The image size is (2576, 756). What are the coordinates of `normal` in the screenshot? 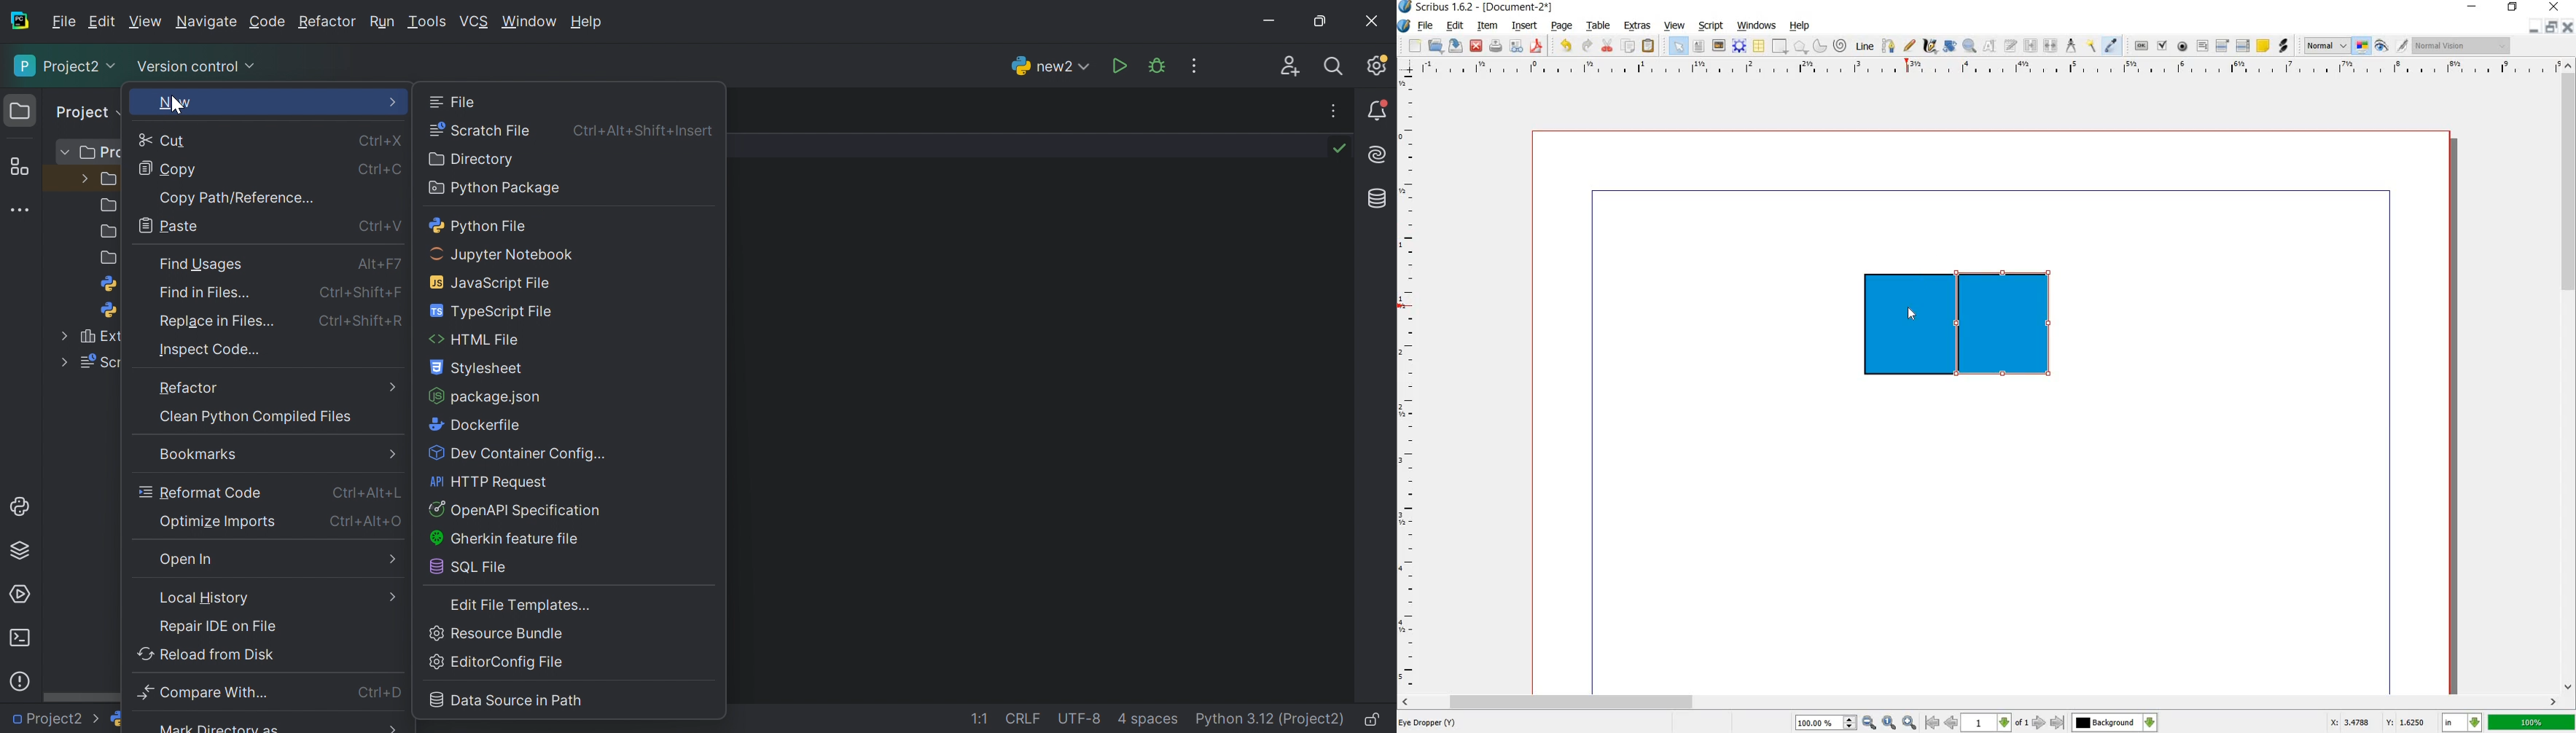 It's located at (2327, 46).